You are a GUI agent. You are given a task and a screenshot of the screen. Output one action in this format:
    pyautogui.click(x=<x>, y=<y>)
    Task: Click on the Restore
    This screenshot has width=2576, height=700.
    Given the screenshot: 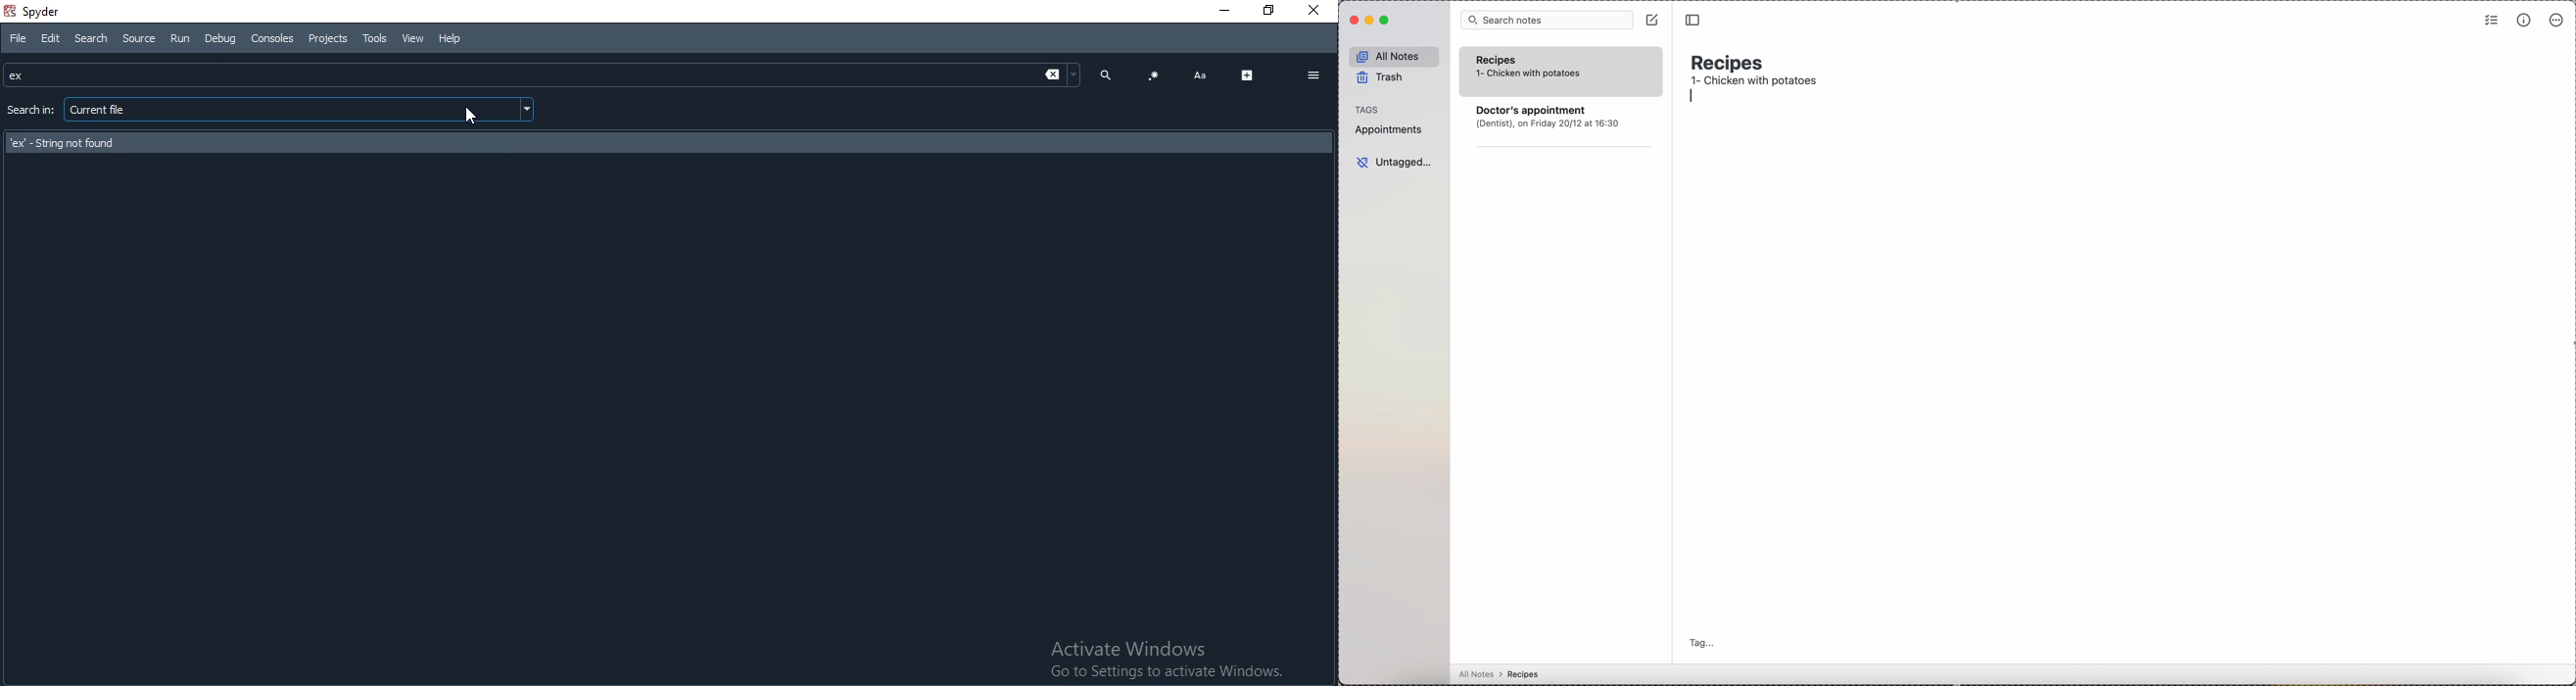 What is the action you would take?
    pyautogui.click(x=1270, y=11)
    